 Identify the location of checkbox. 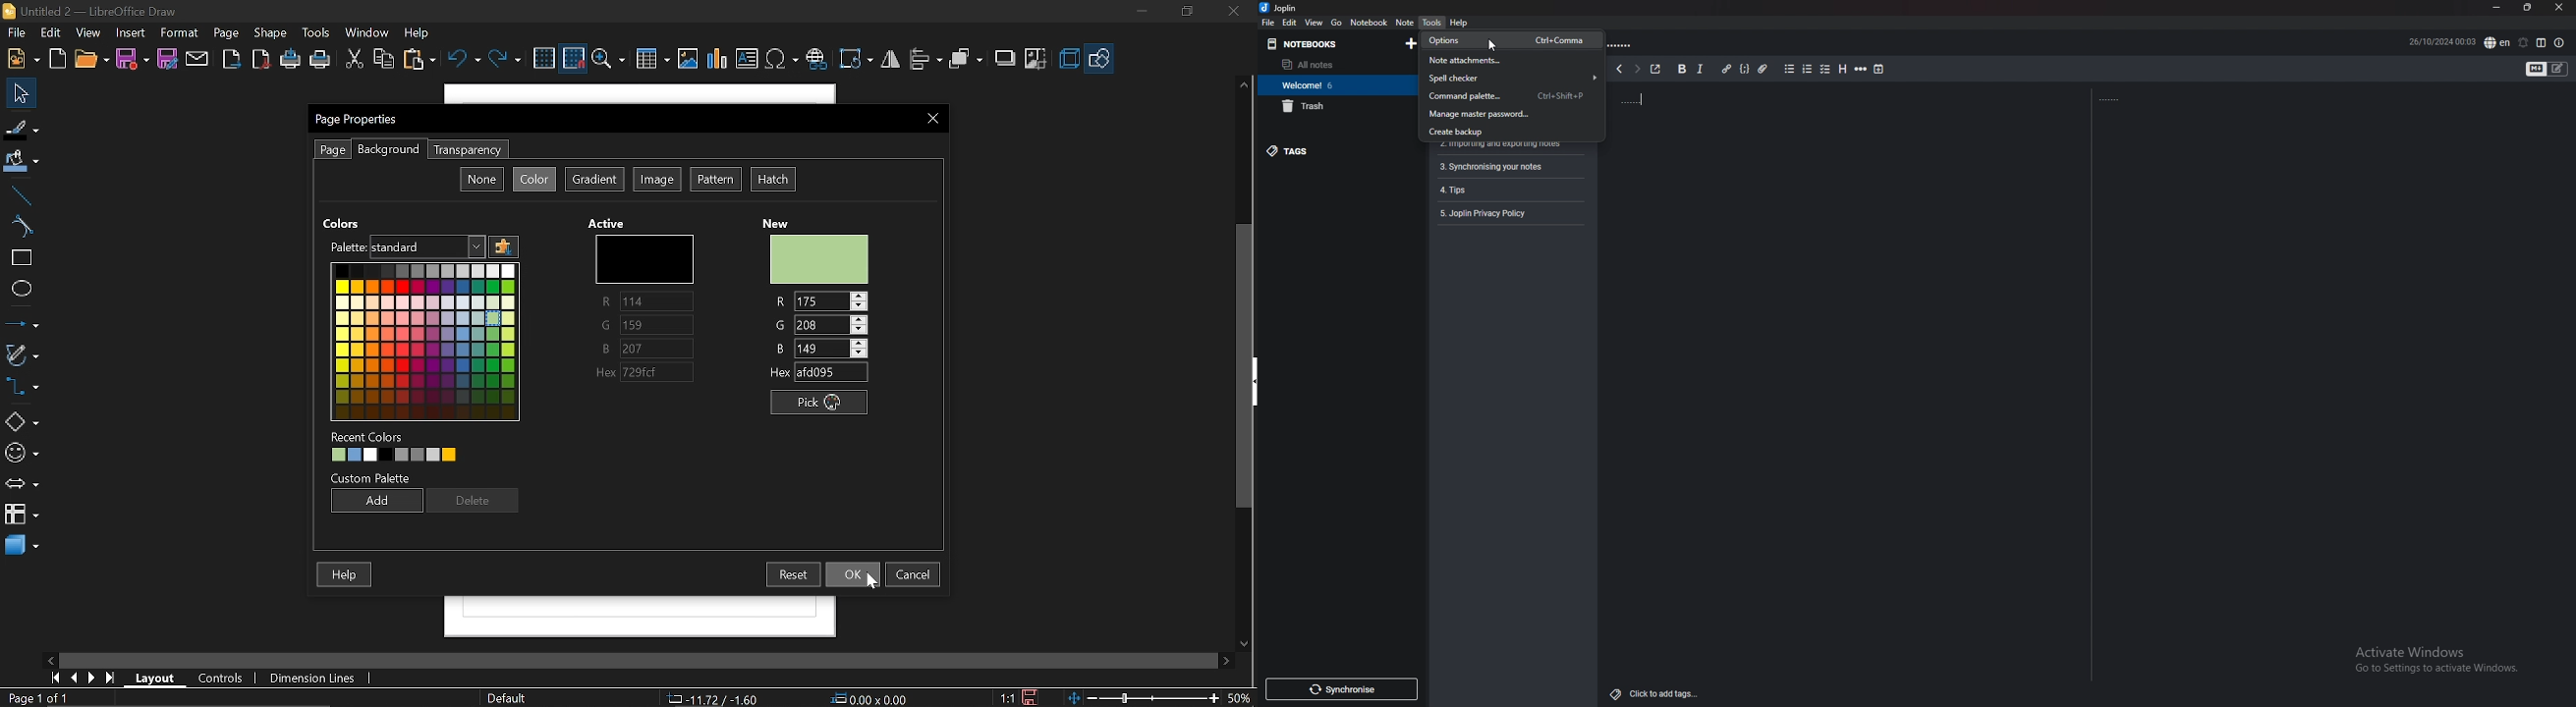
(1825, 68).